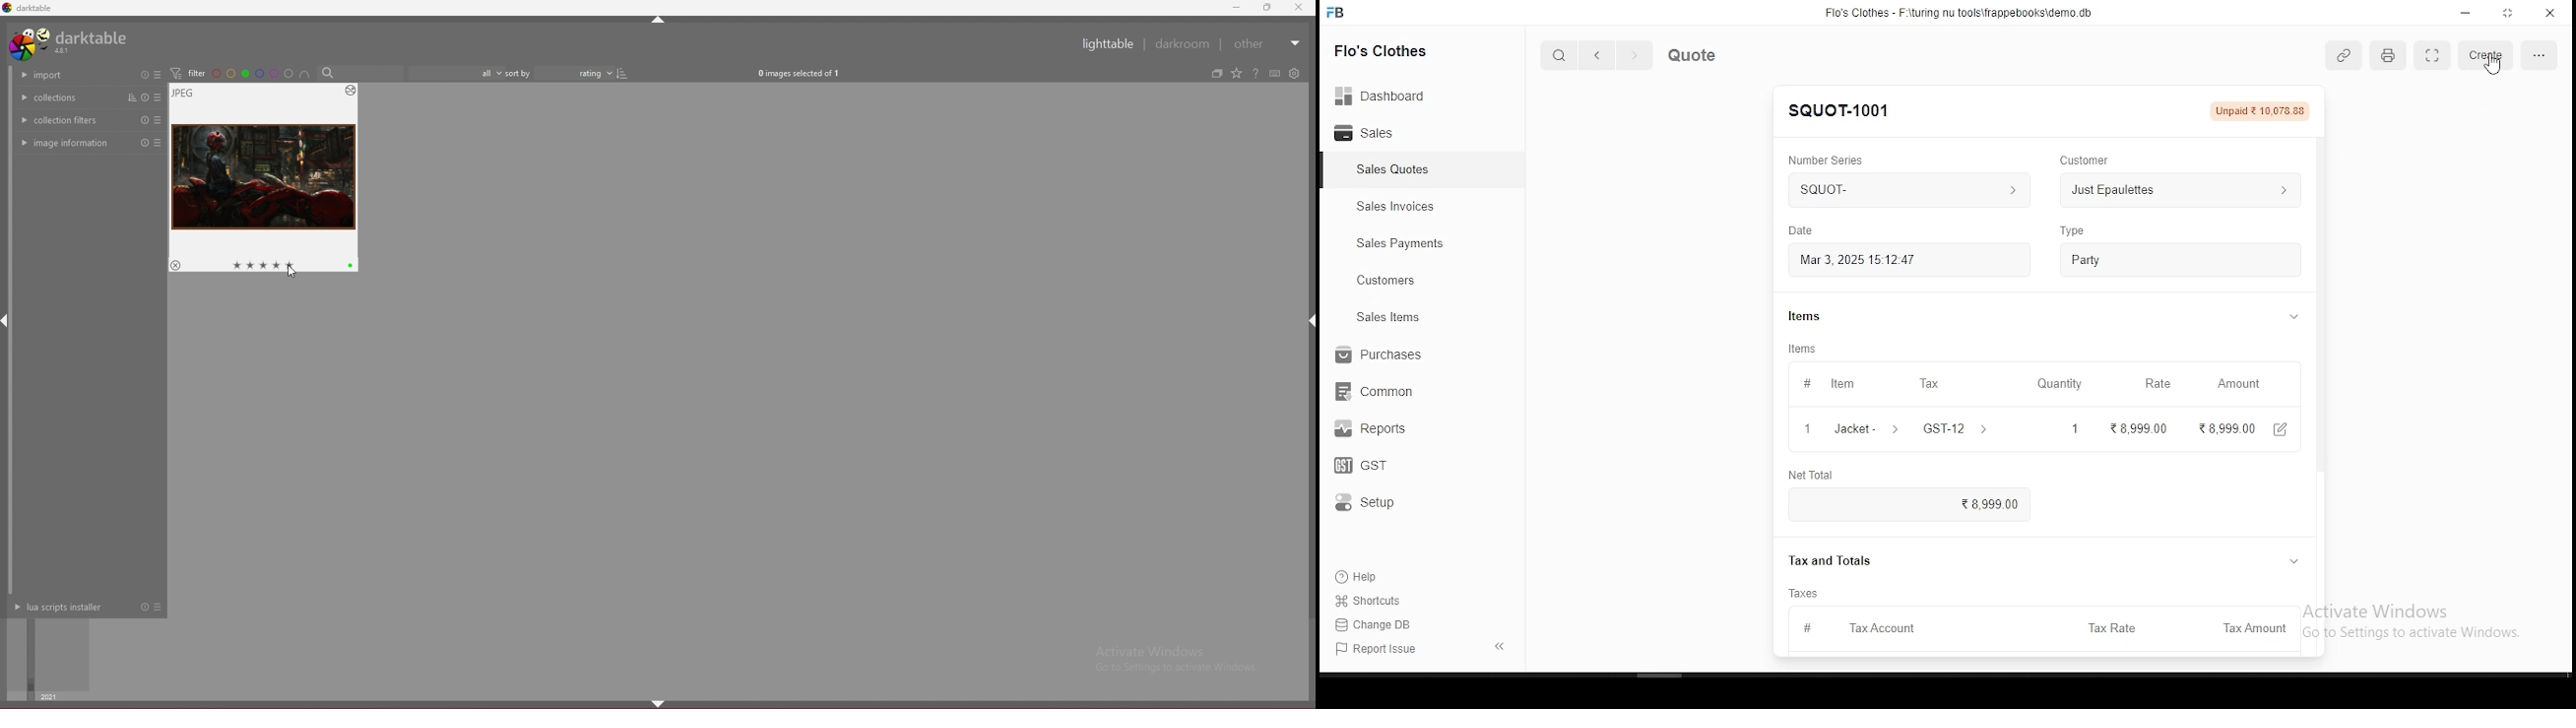 The height and width of the screenshot is (728, 2576). I want to click on tax amount, so click(2250, 626).